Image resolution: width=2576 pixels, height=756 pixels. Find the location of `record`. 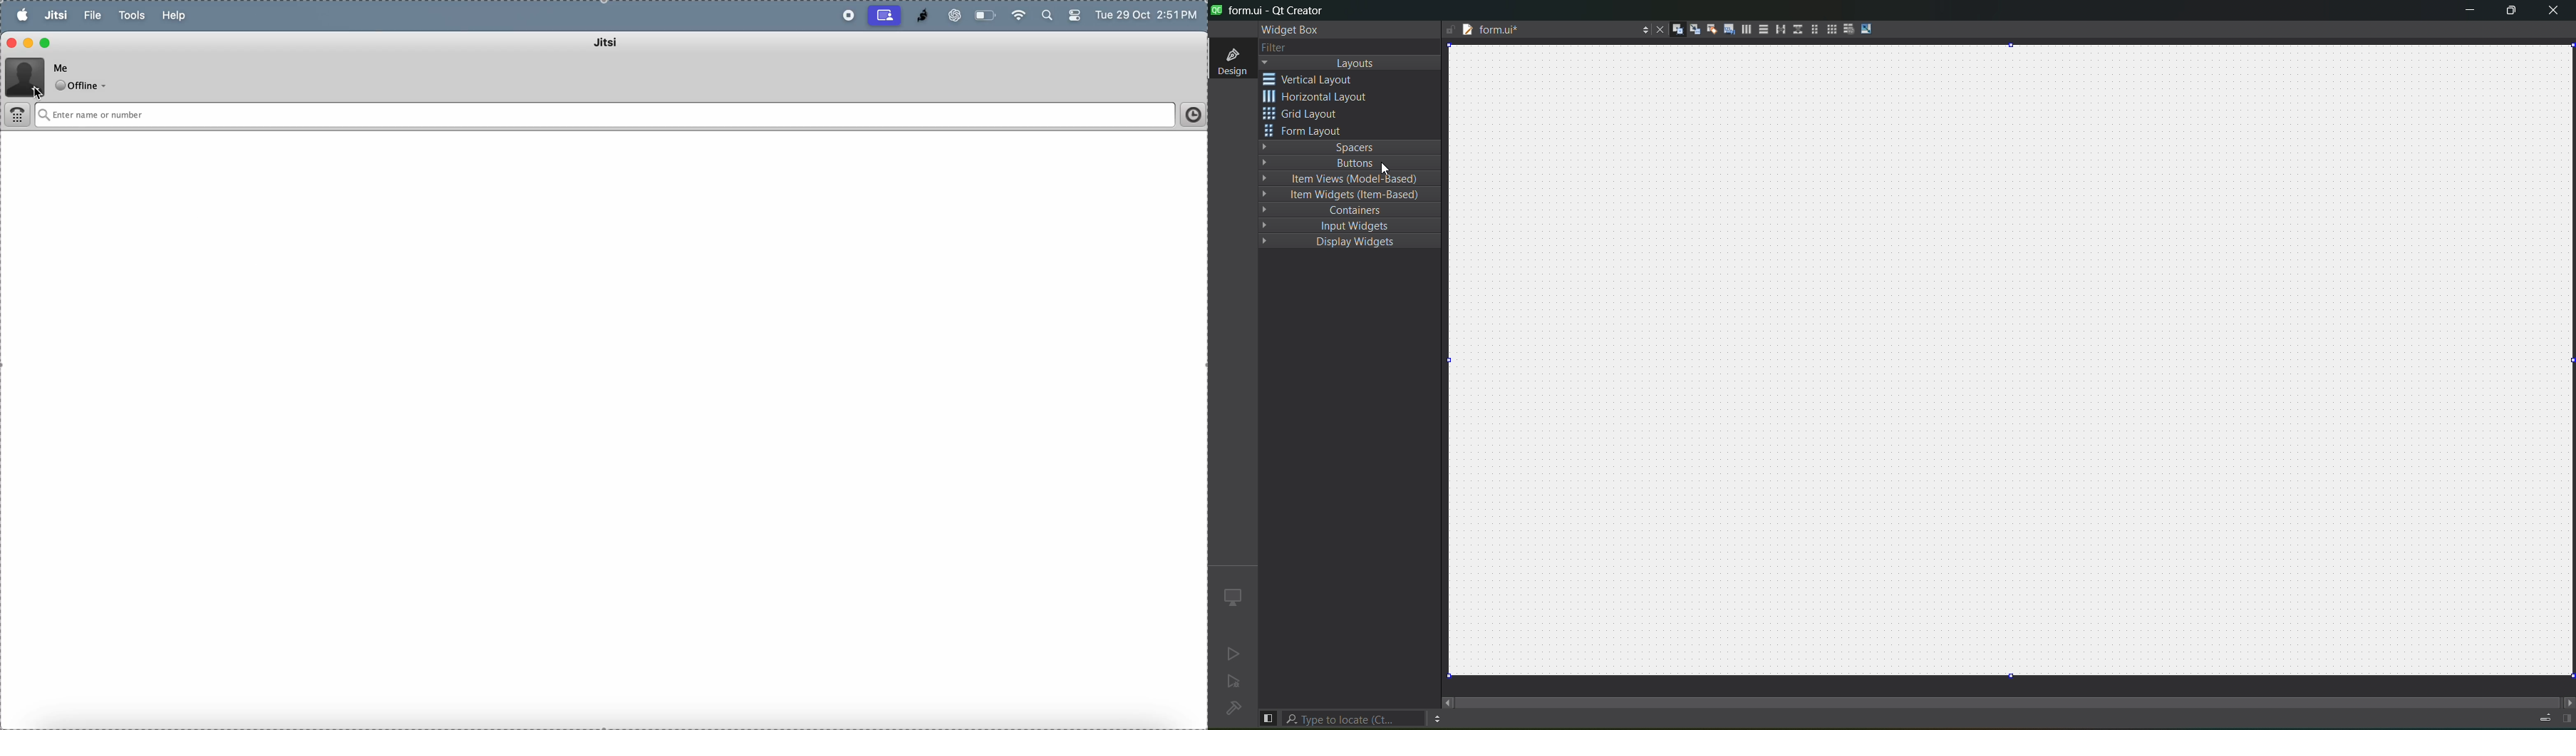

record is located at coordinates (846, 16).